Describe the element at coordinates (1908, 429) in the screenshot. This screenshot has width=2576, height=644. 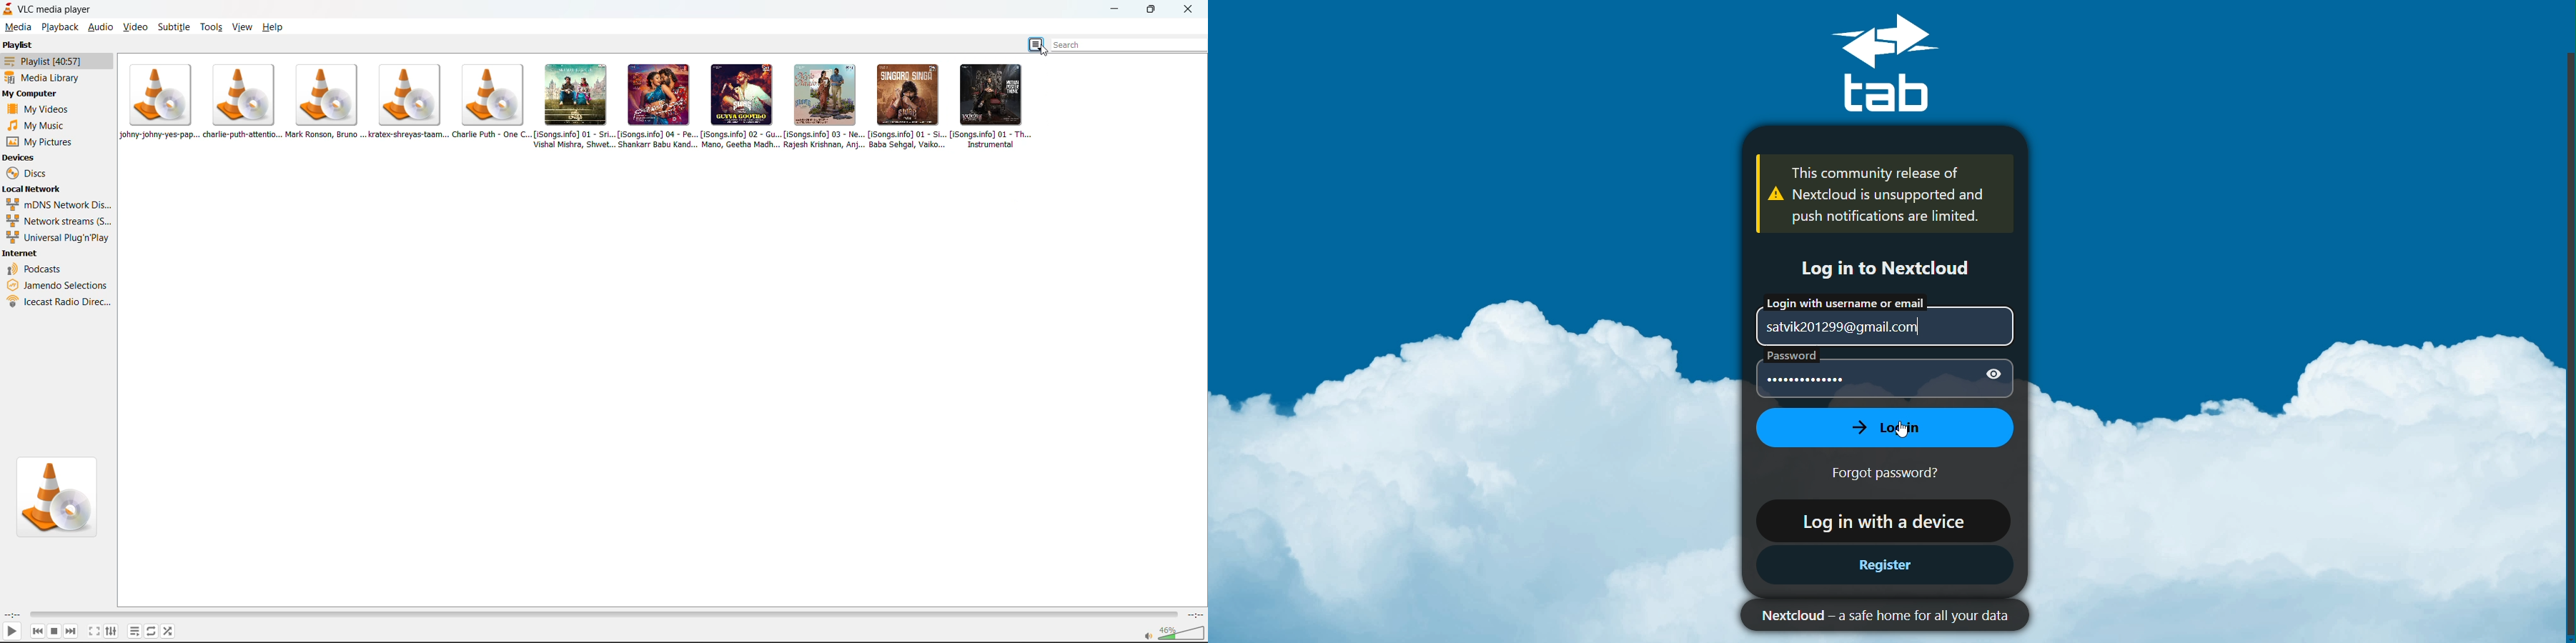
I see `Mouse pointer` at that location.